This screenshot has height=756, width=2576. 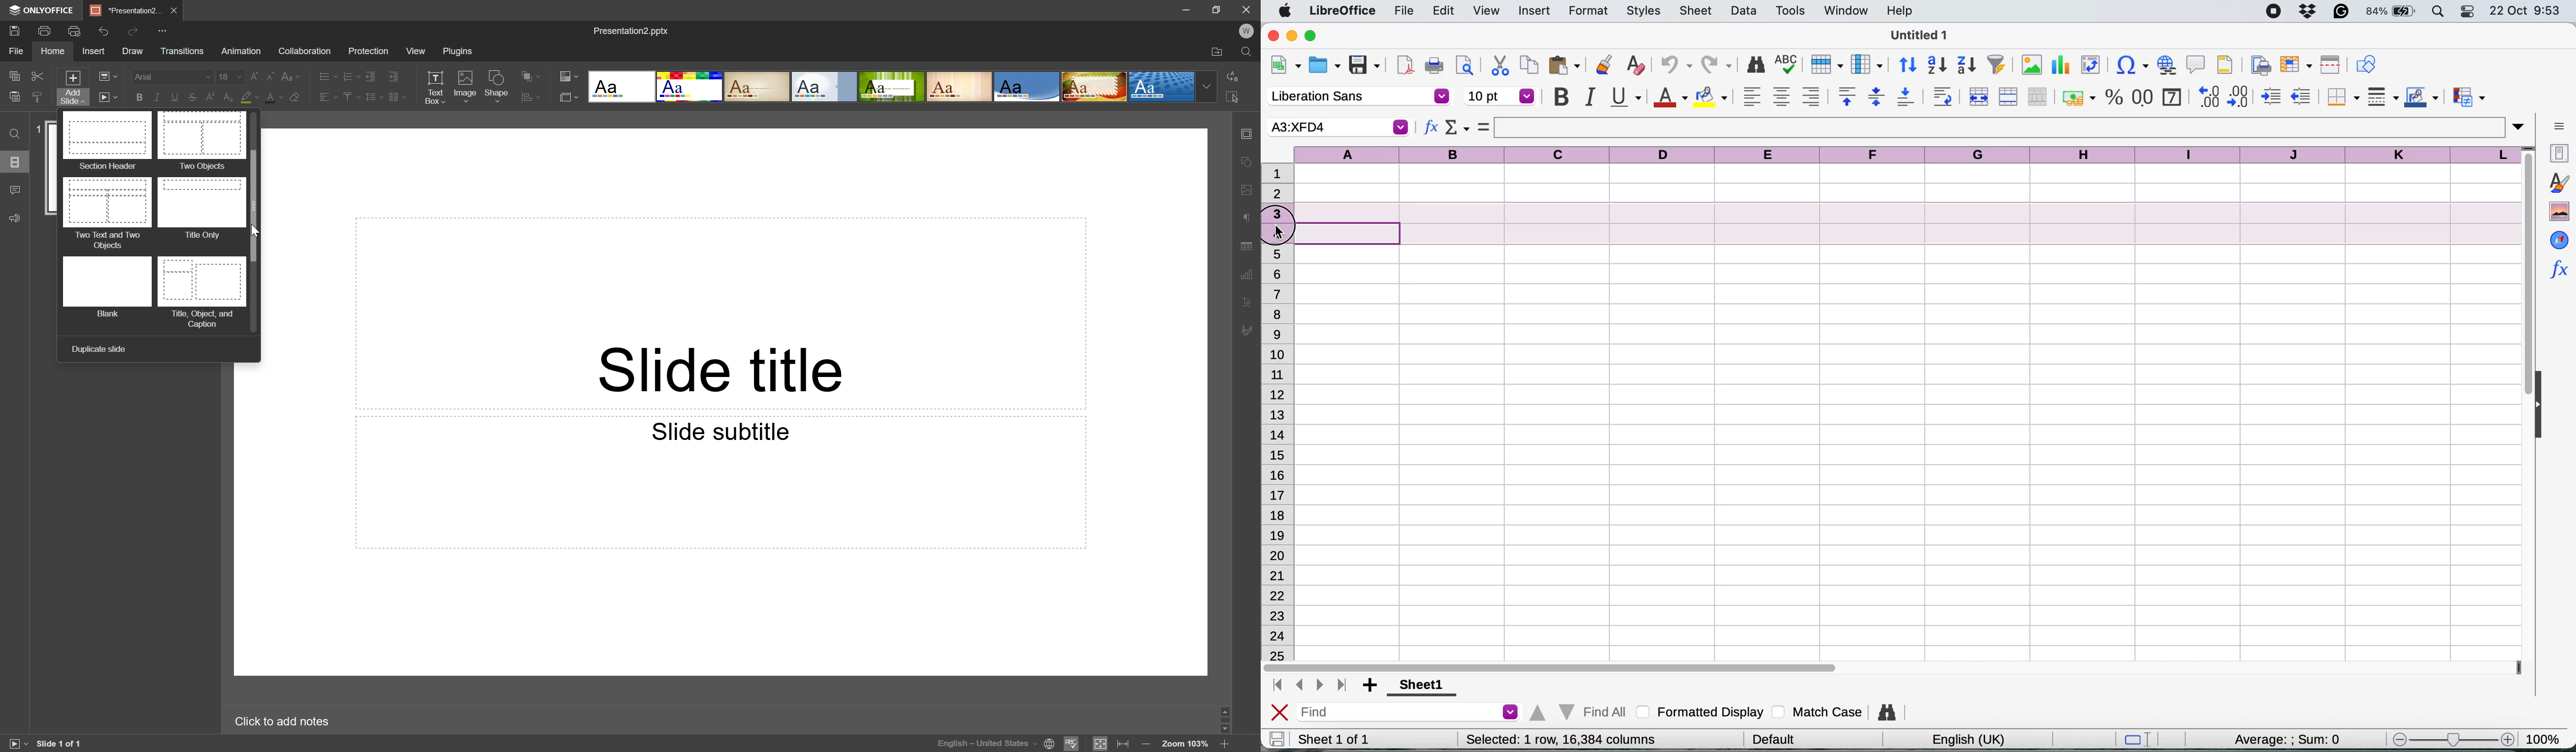 I want to click on undo, so click(x=1671, y=66).